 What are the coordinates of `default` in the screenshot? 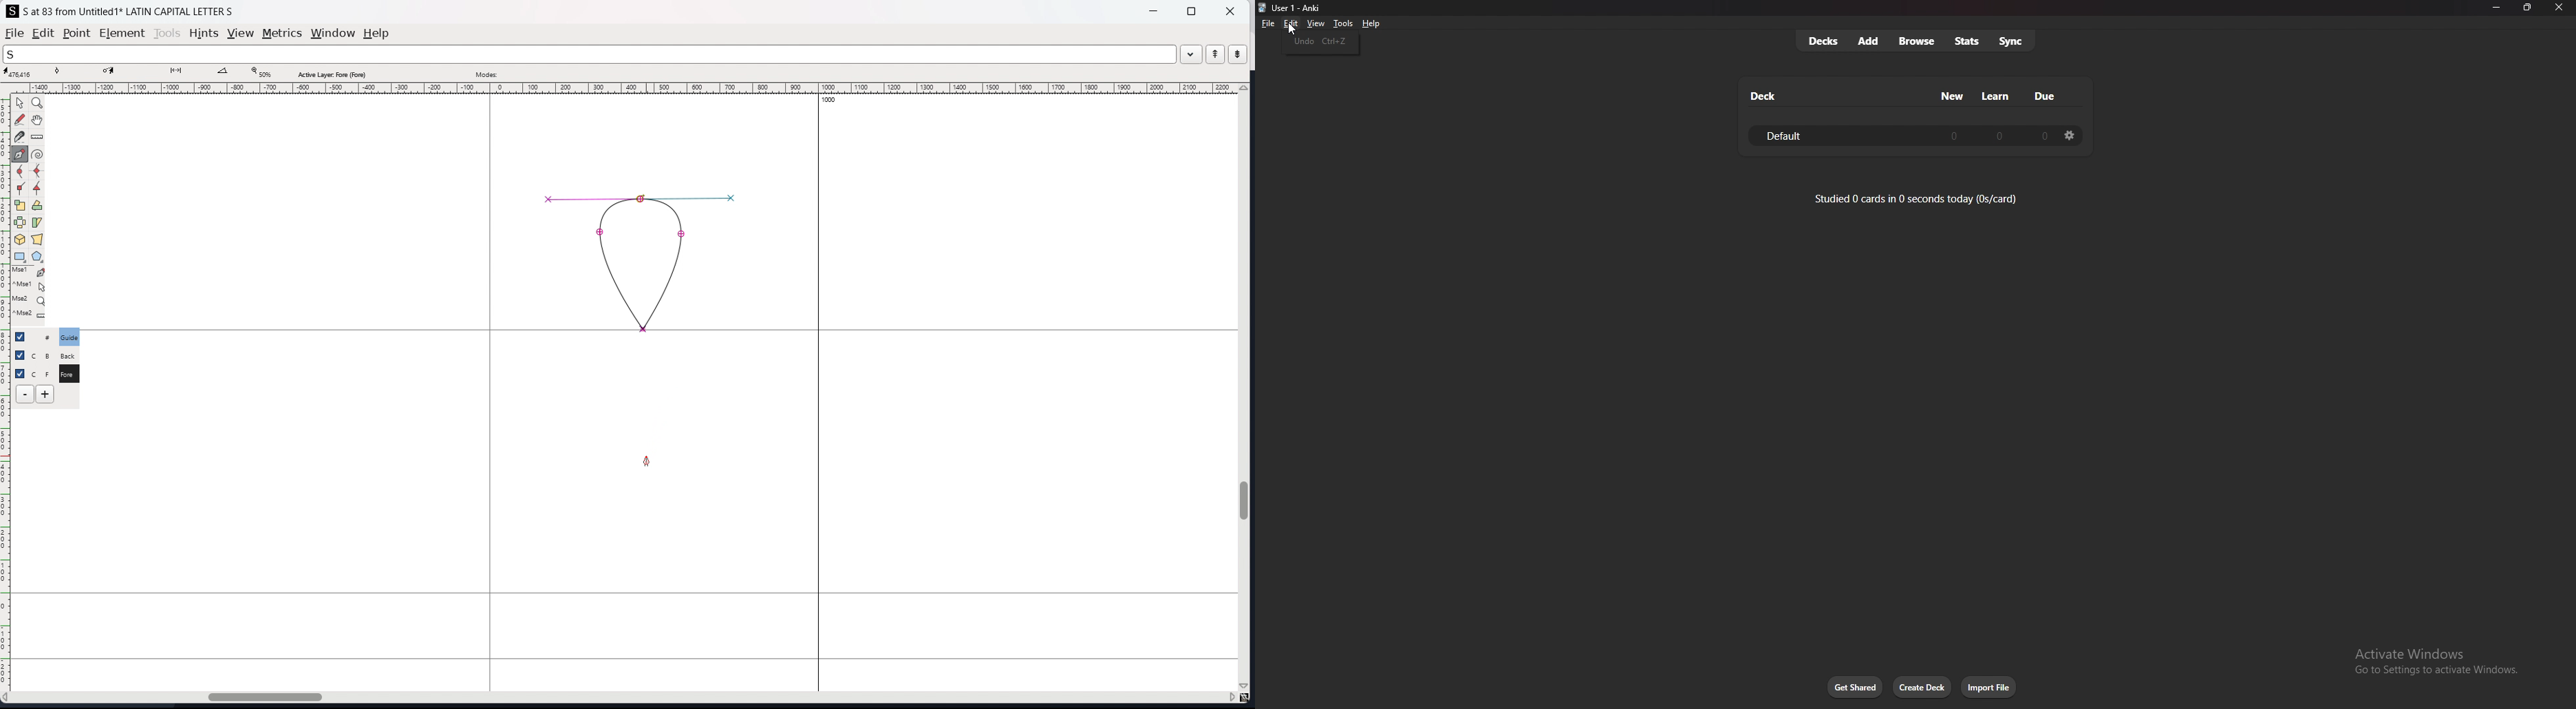 It's located at (1802, 136).